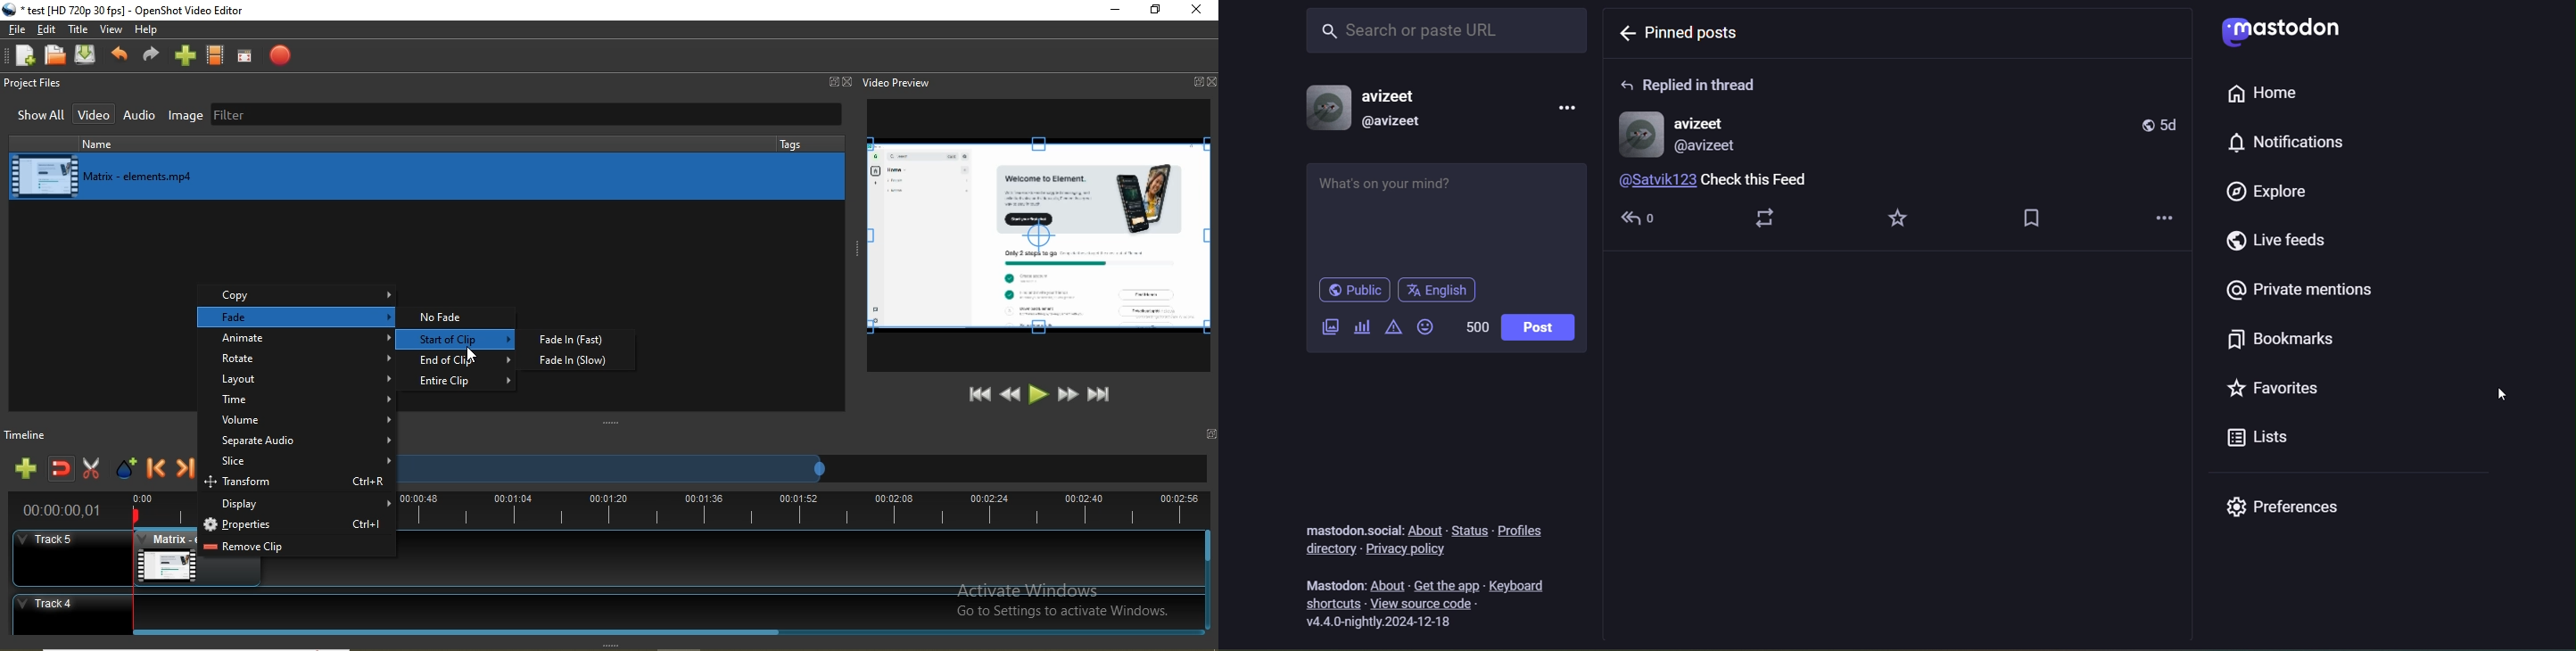 Image resolution: width=2576 pixels, height=672 pixels. Describe the element at coordinates (1038, 237) in the screenshot. I see `editing buttons` at that location.